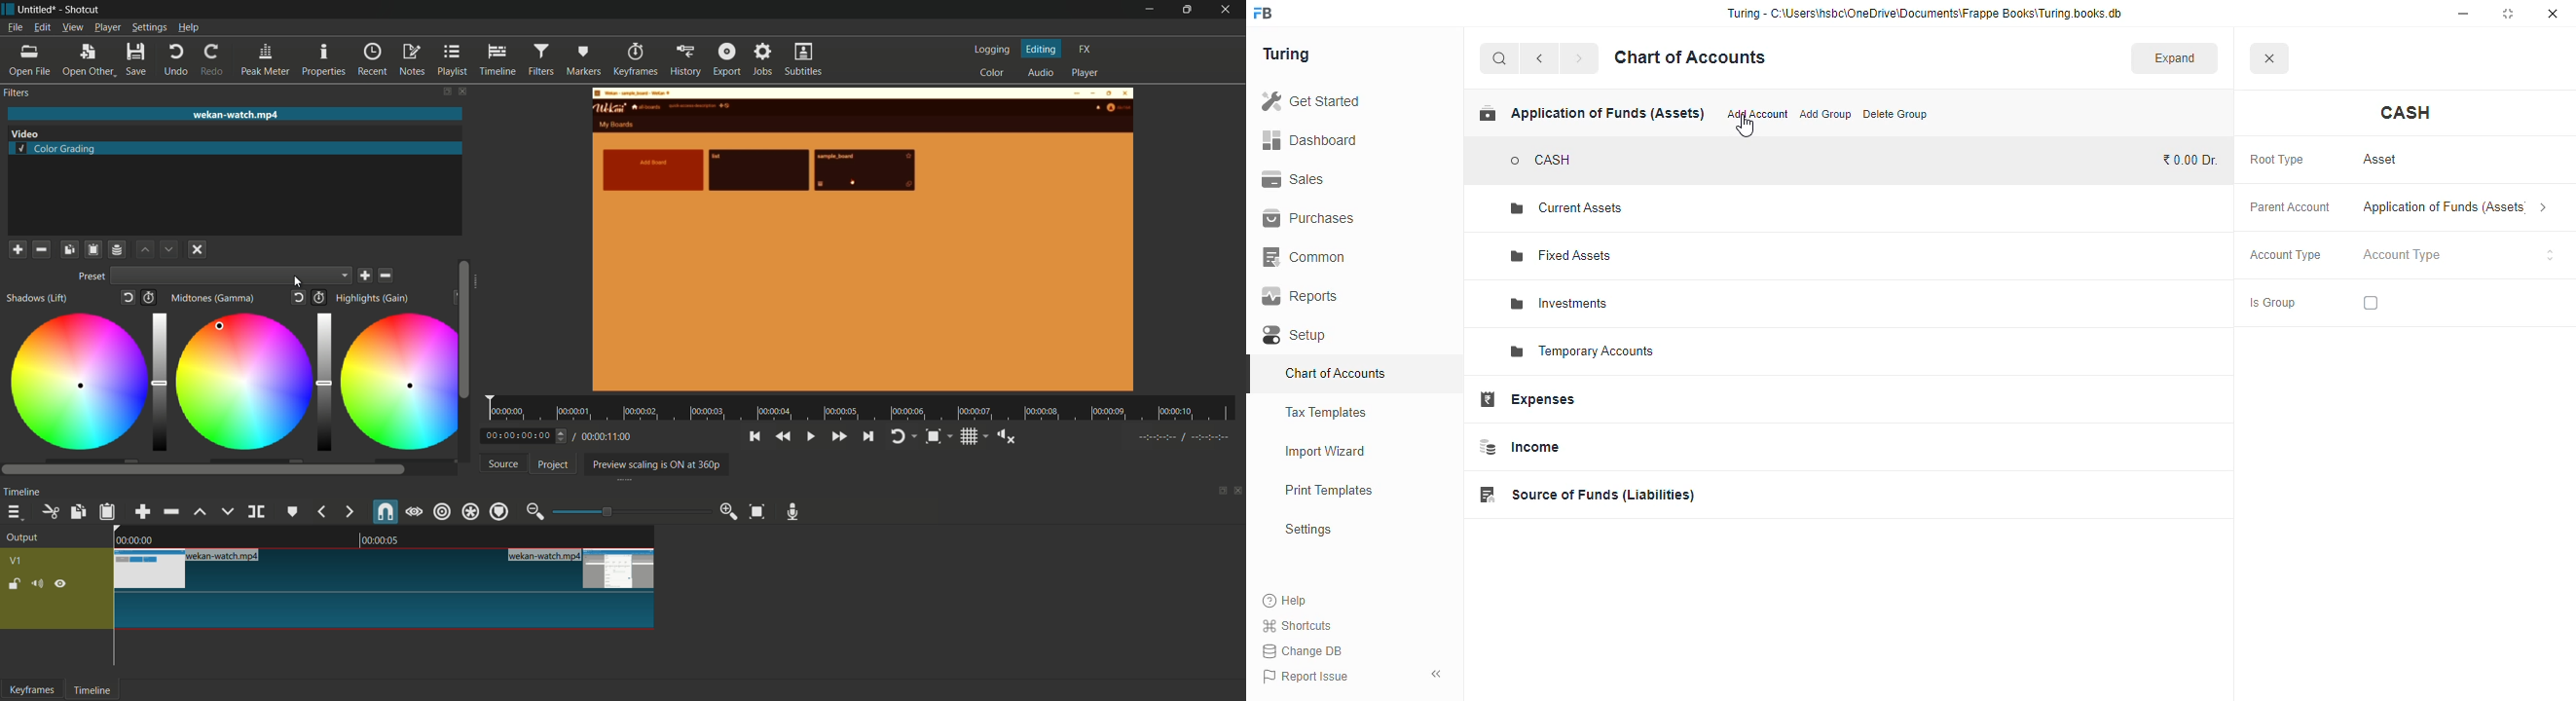 Image resolution: width=2576 pixels, height=728 pixels. What do you see at coordinates (633, 60) in the screenshot?
I see `keyframes` at bounding box center [633, 60].